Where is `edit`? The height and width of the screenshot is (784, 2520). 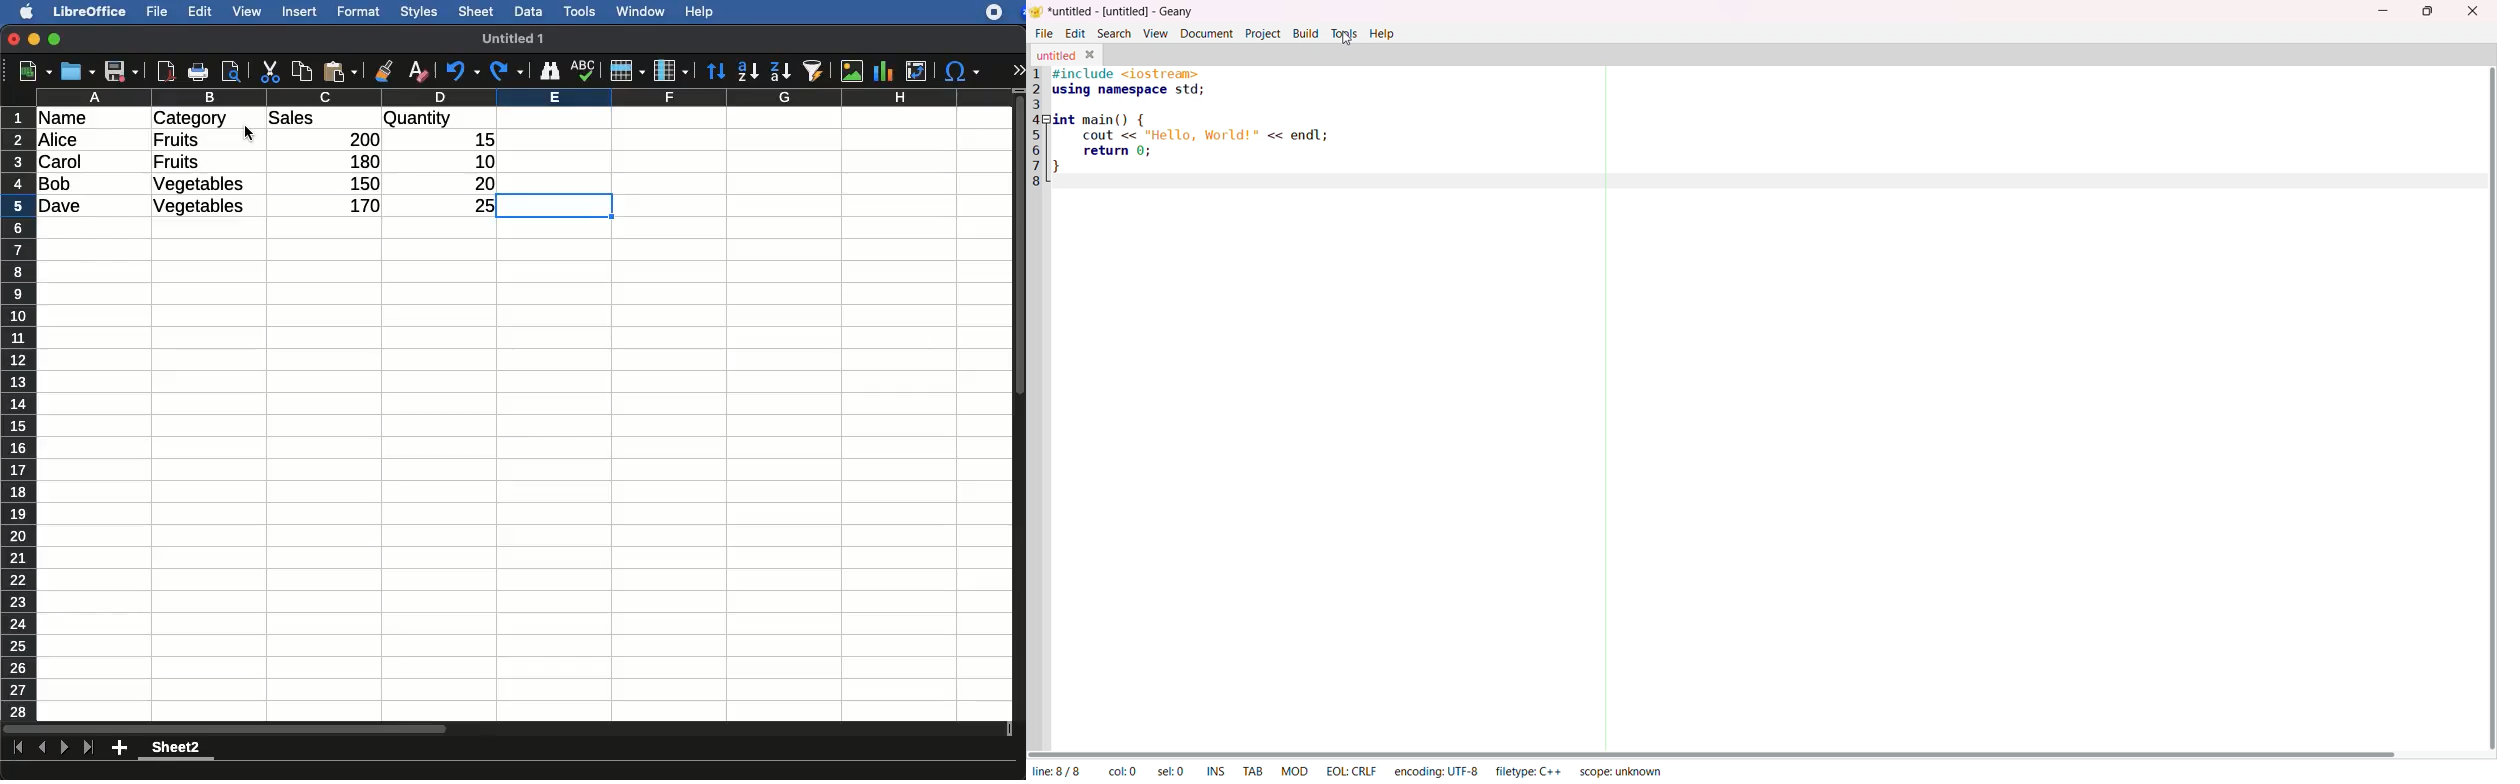
edit is located at coordinates (200, 11).